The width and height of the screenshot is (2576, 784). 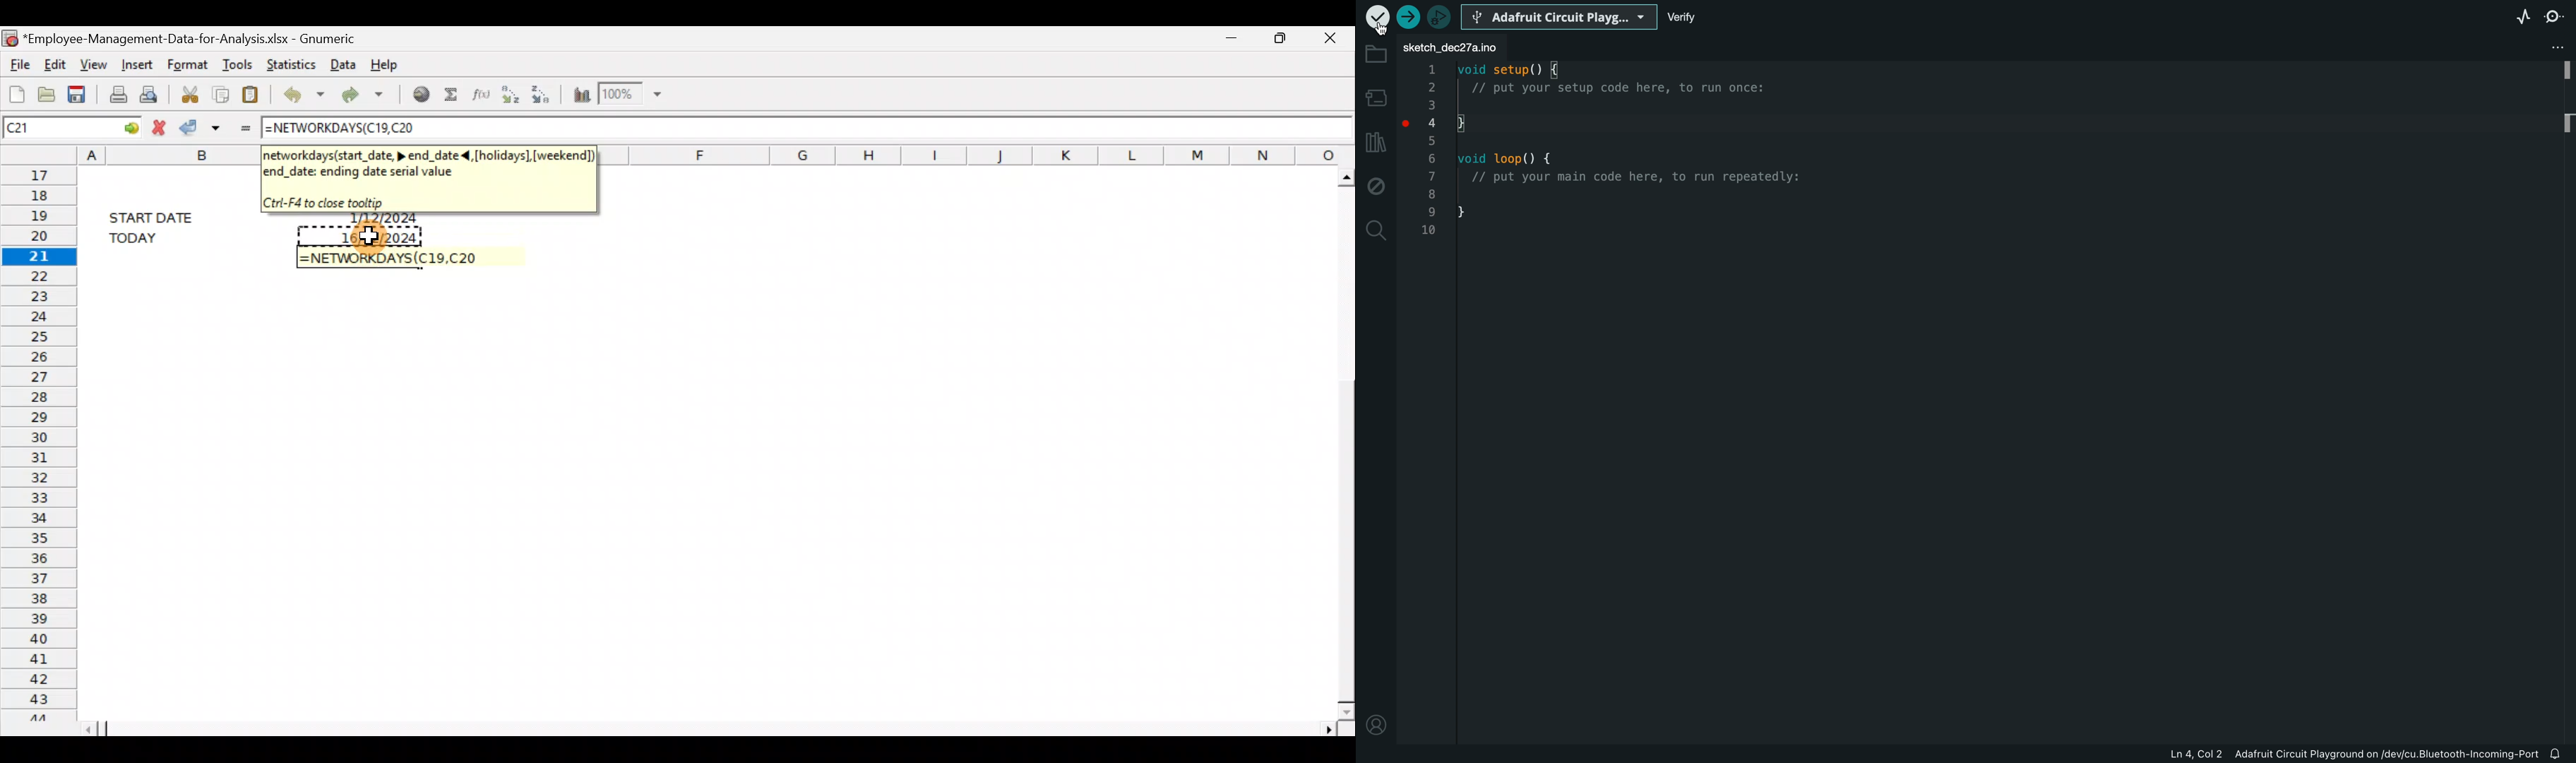 What do you see at coordinates (544, 94) in the screenshot?
I see `Sort in descending order` at bounding box center [544, 94].